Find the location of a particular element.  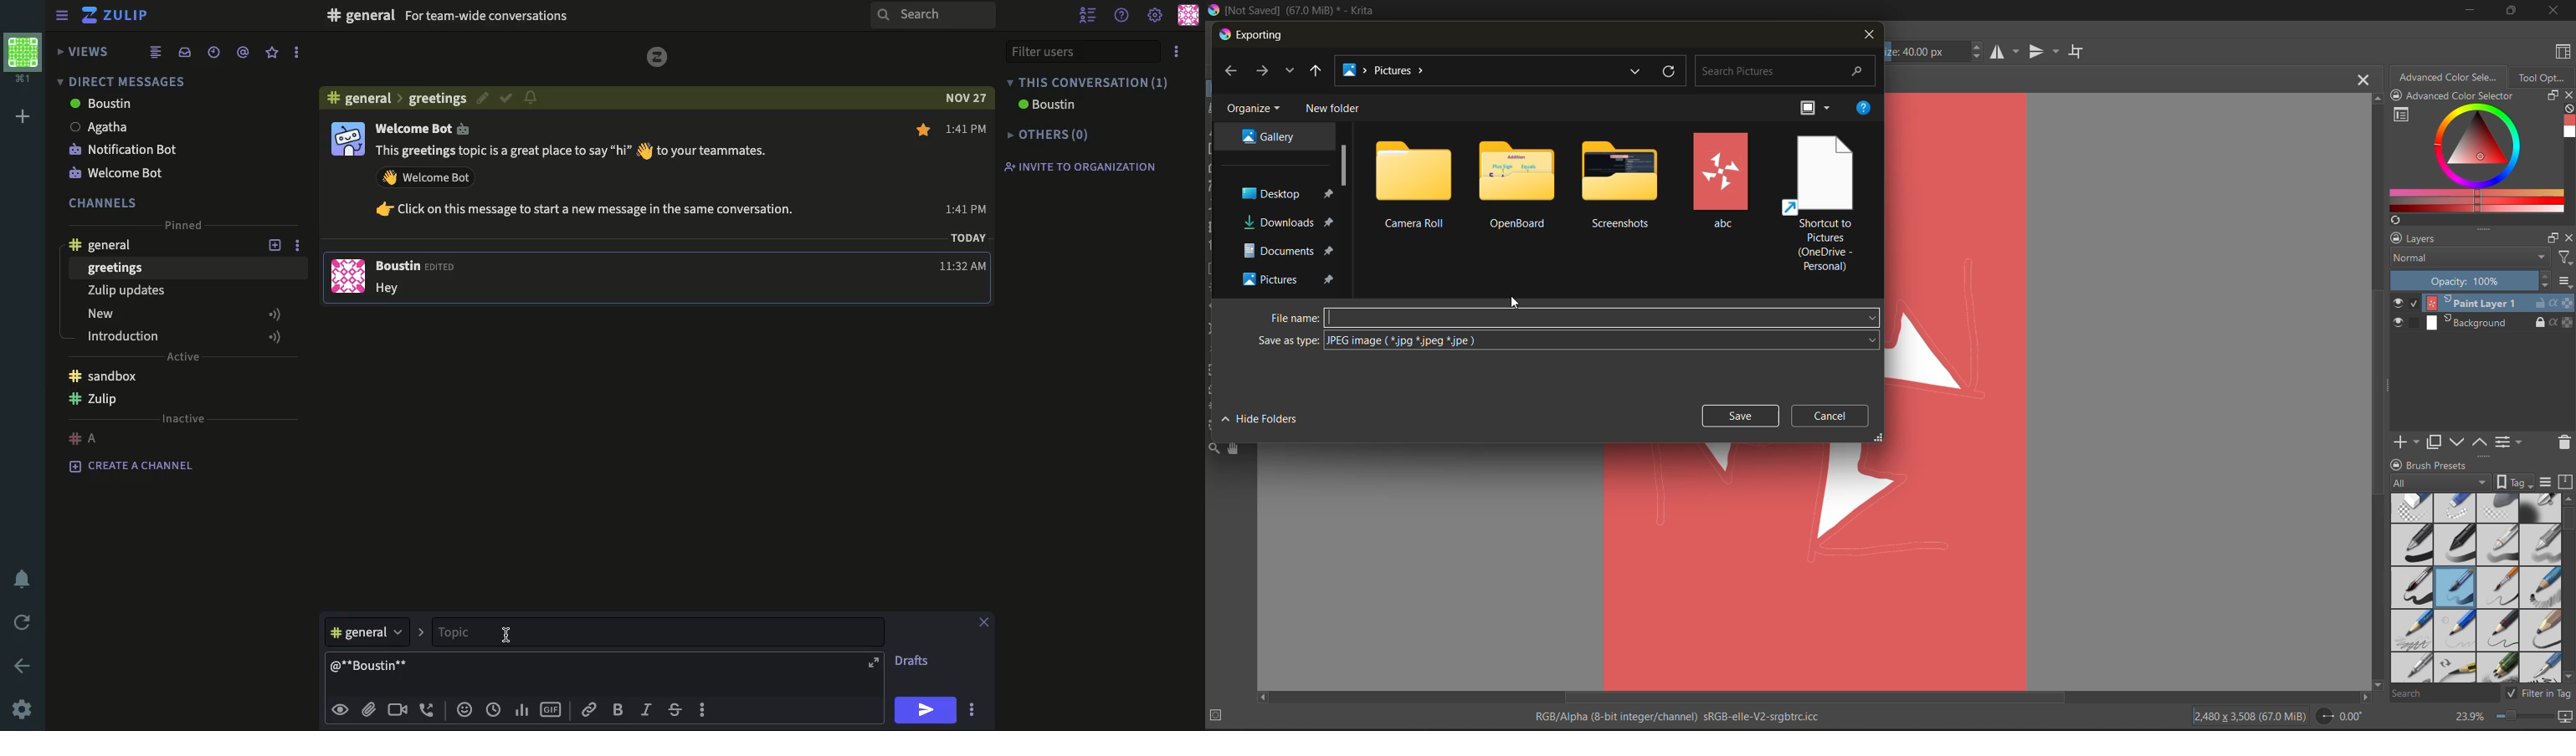

star is located at coordinates (922, 129).